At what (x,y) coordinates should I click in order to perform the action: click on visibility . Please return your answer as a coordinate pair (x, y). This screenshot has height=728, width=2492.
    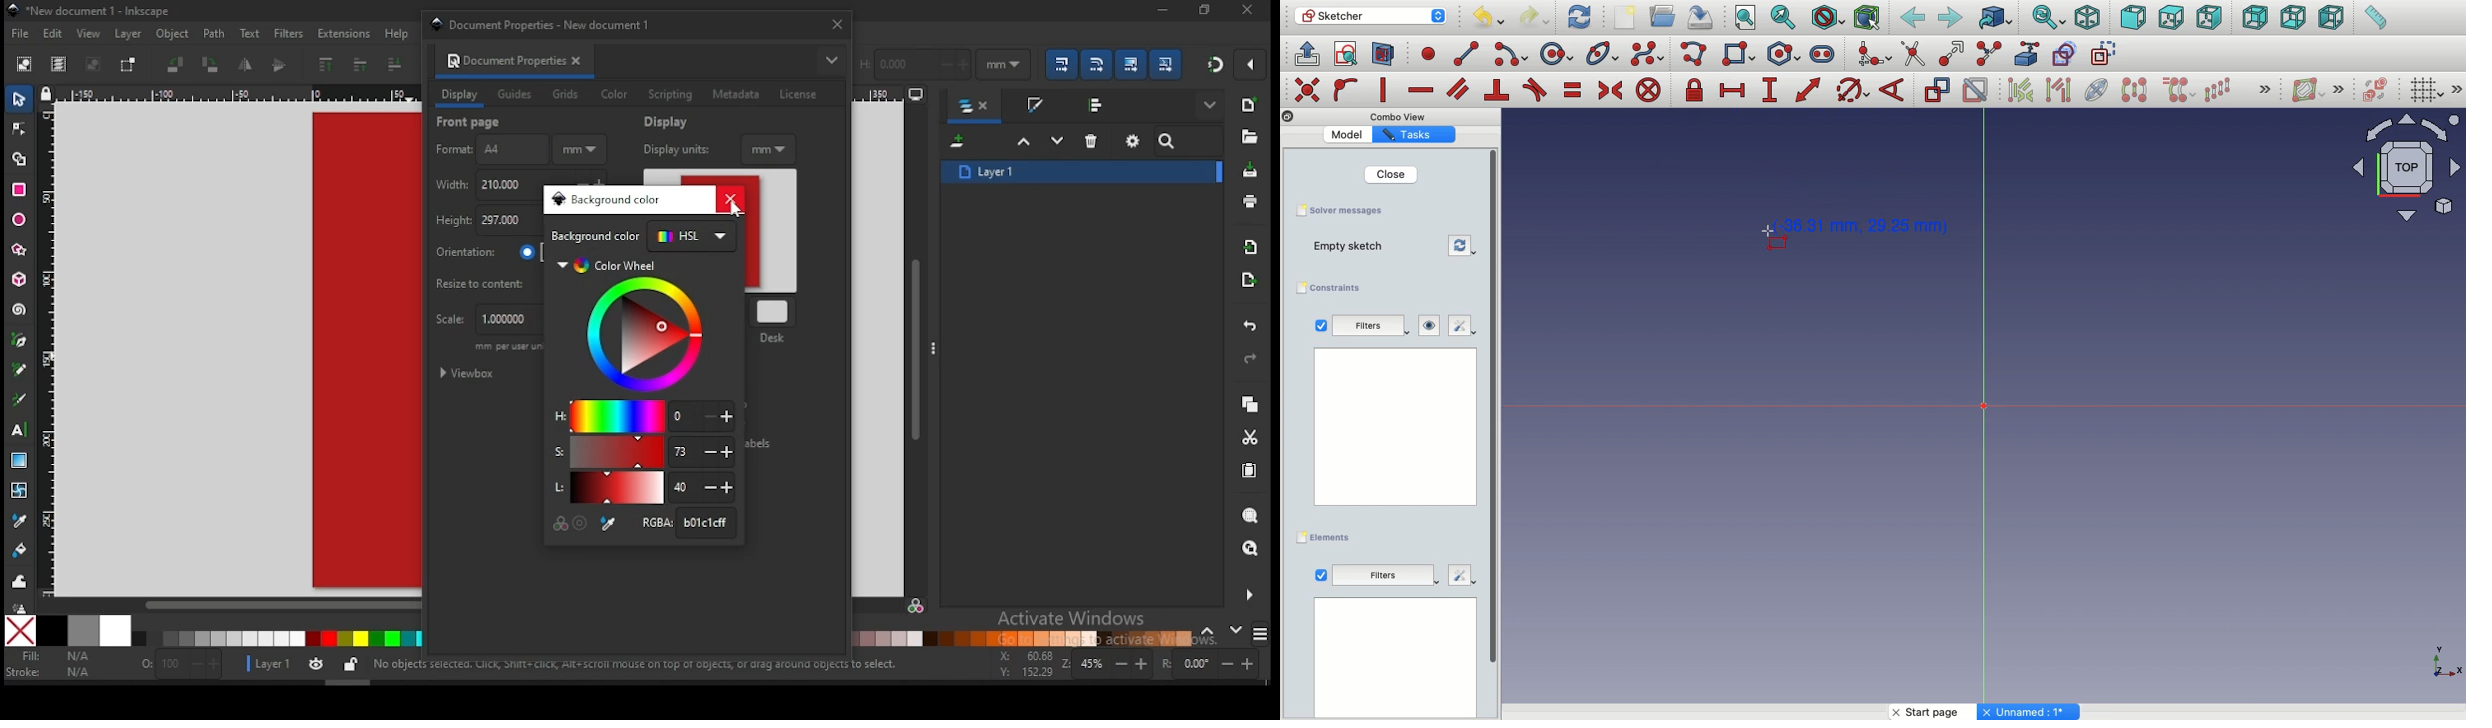
    Looking at the image, I should click on (1430, 325).